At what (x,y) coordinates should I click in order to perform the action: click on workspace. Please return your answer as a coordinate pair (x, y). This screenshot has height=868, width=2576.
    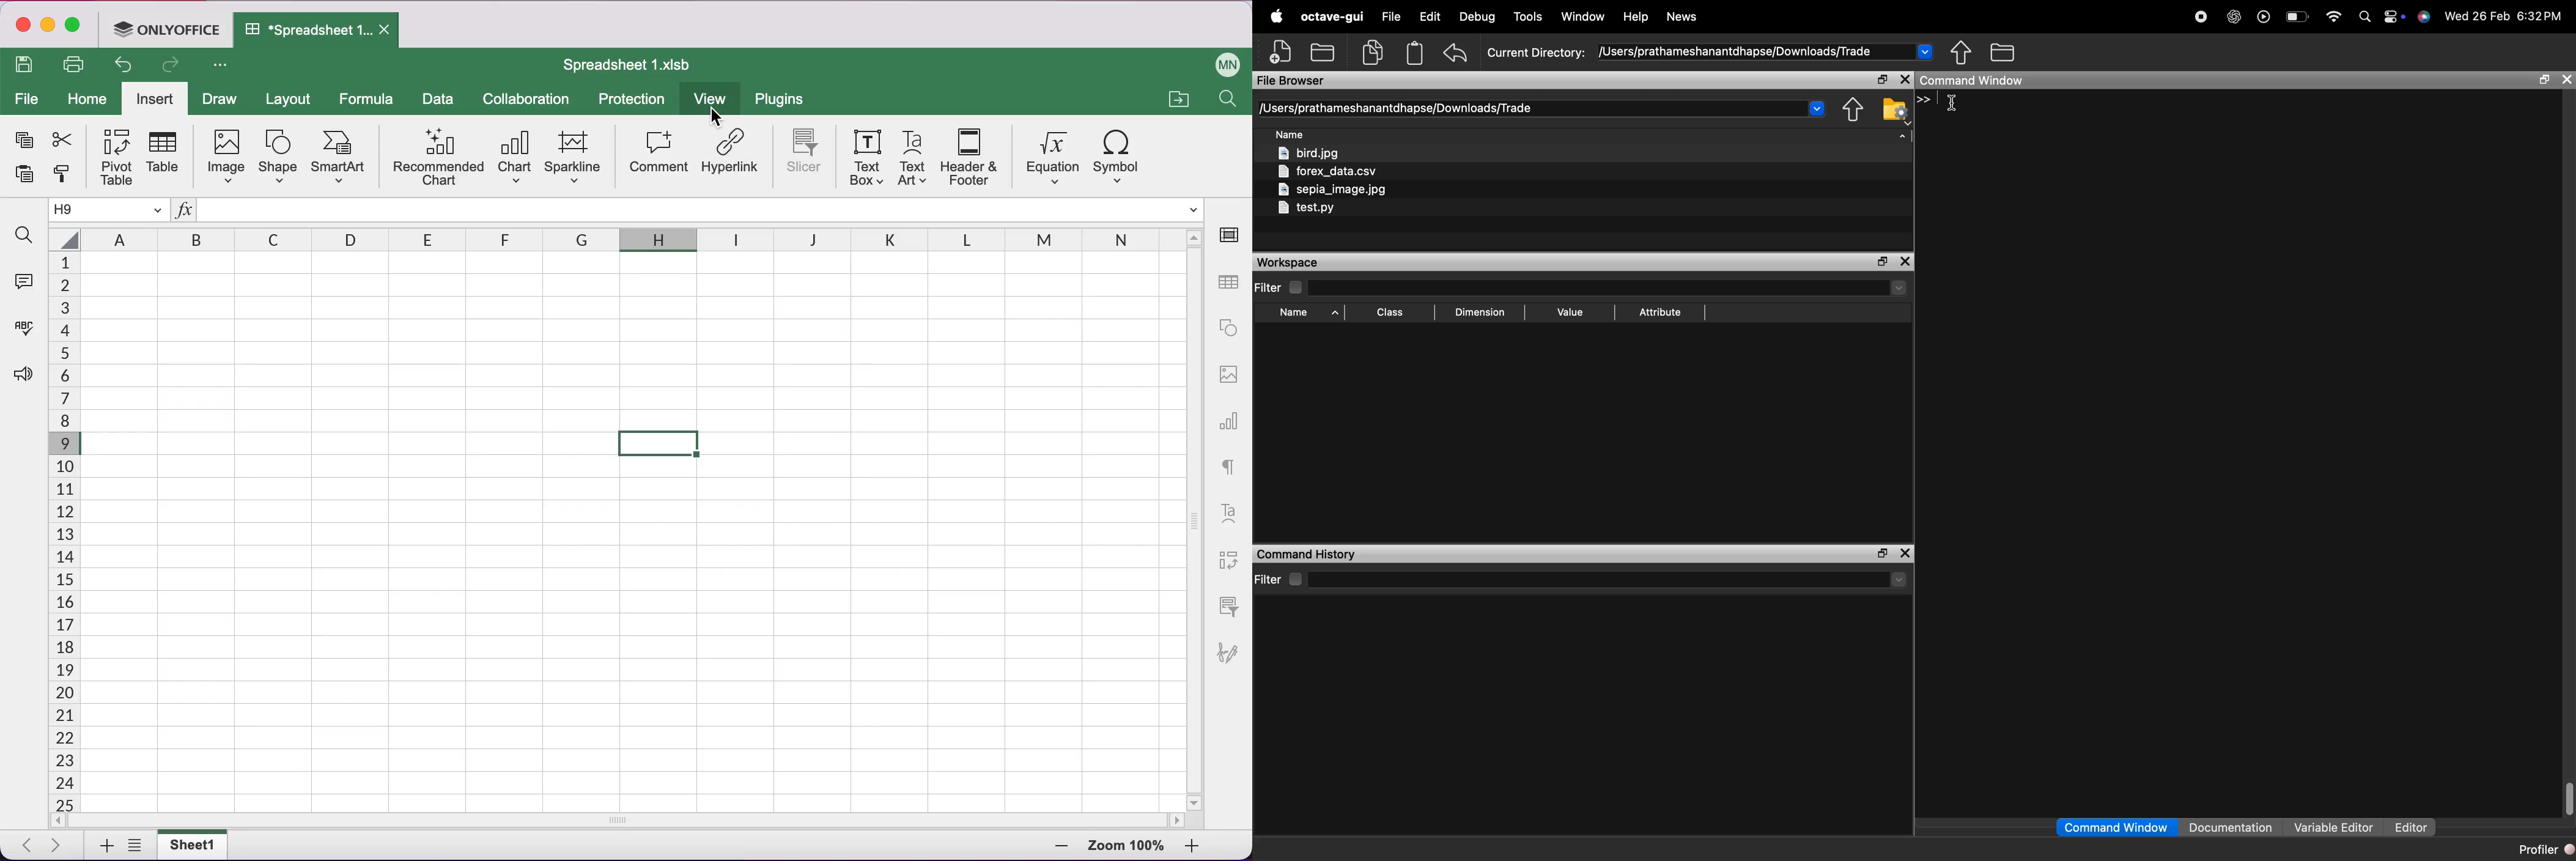
    Looking at the image, I should click on (1294, 263).